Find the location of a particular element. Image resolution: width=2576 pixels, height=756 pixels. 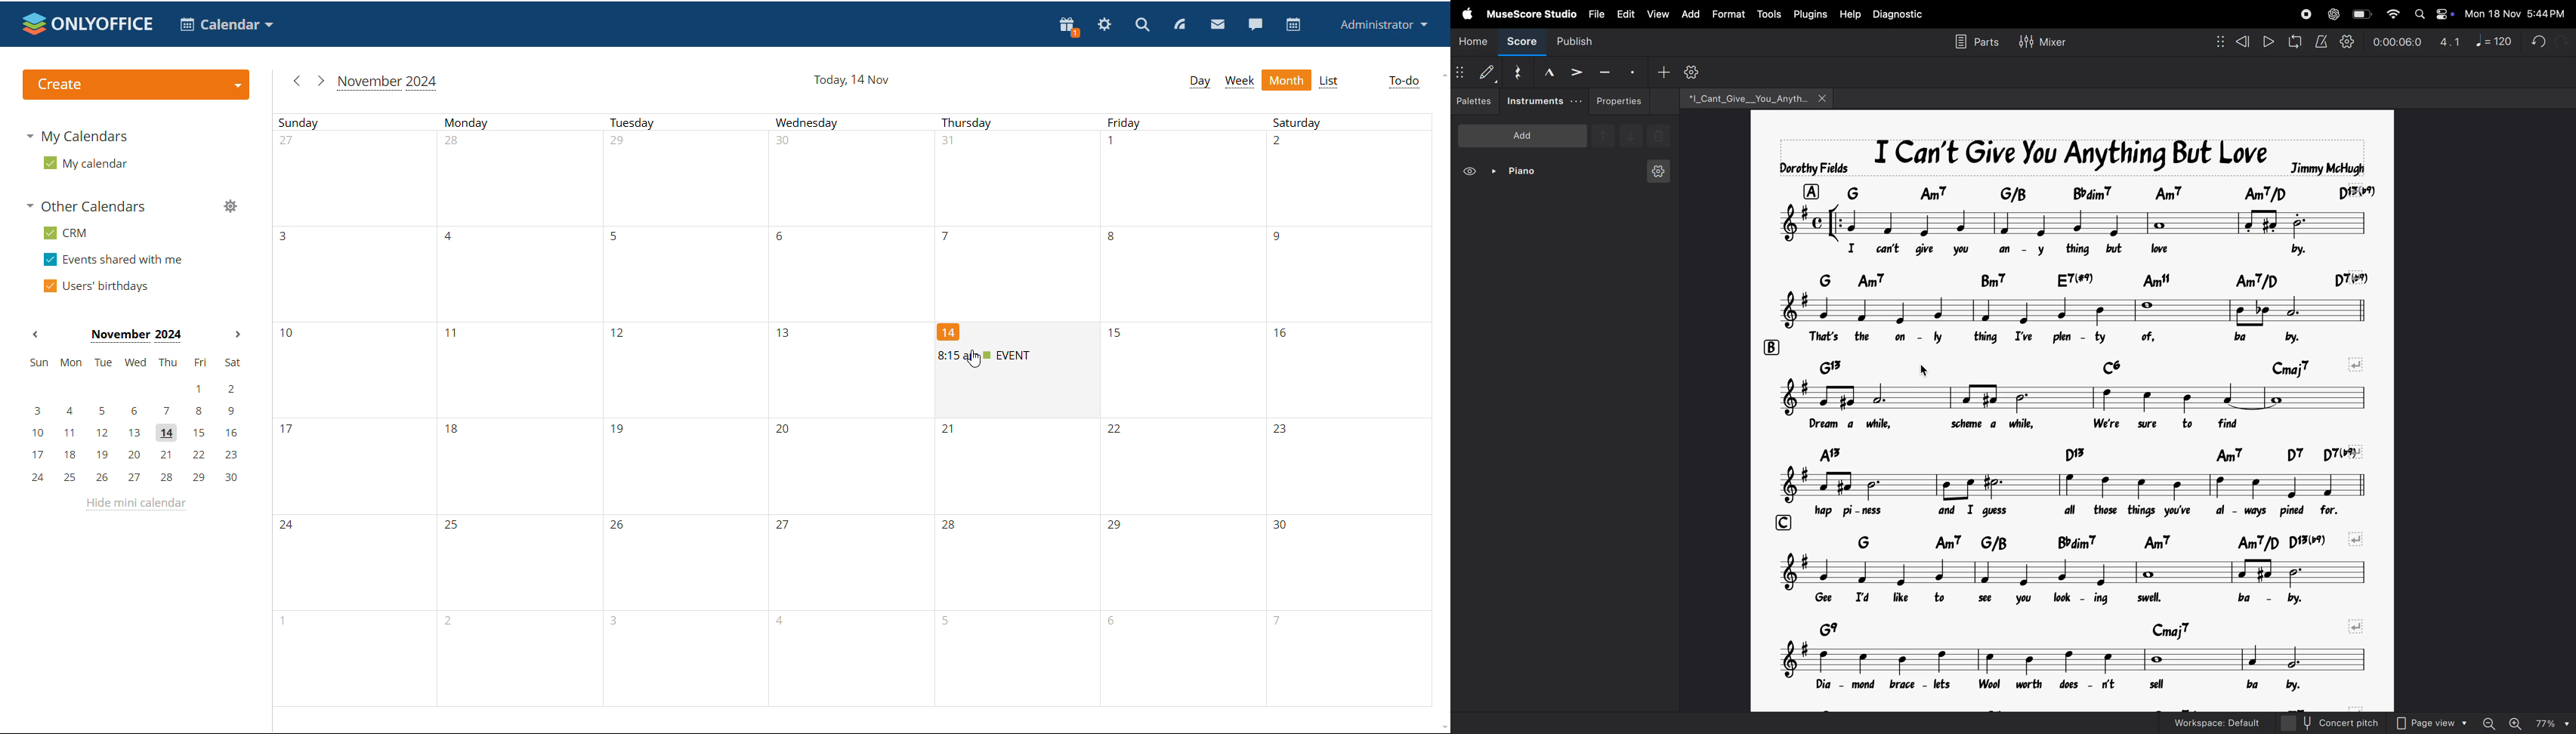

instrument settings is located at coordinates (1657, 169).